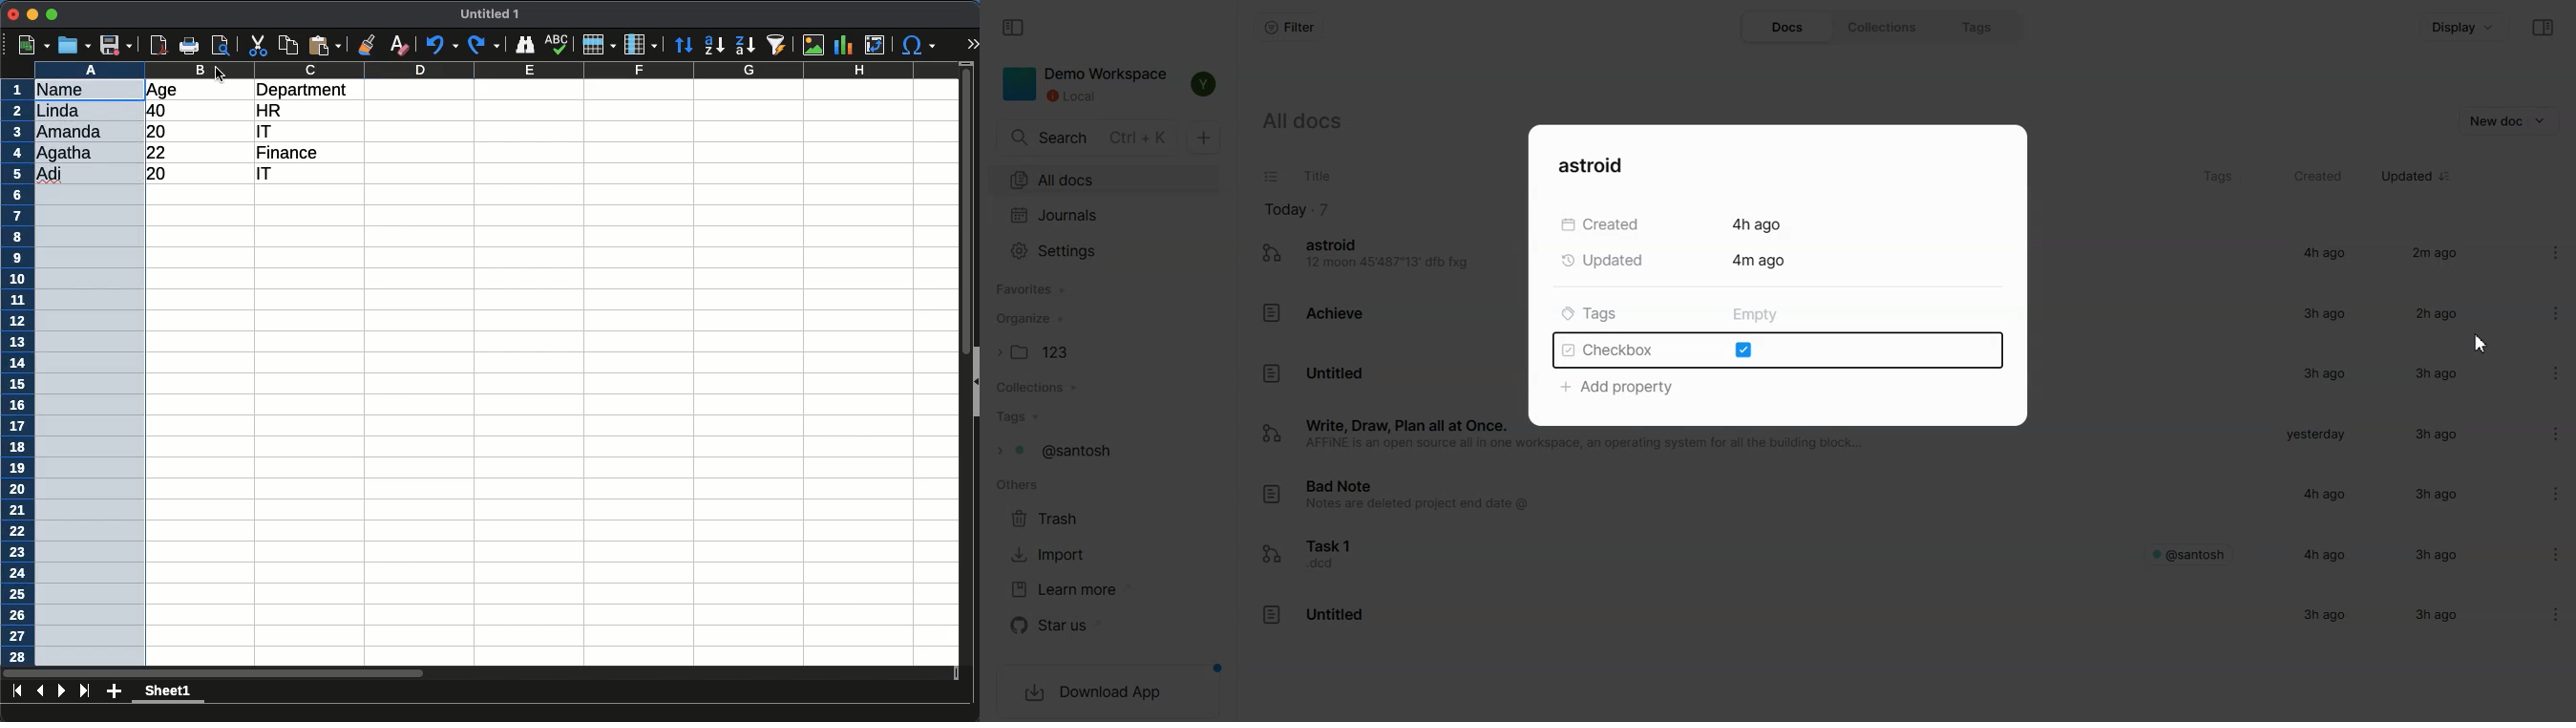 Image resolution: width=2576 pixels, height=728 pixels. What do you see at coordinates (114, 692) in the screenshot?
I see `add` at bounding box center [114, 692].